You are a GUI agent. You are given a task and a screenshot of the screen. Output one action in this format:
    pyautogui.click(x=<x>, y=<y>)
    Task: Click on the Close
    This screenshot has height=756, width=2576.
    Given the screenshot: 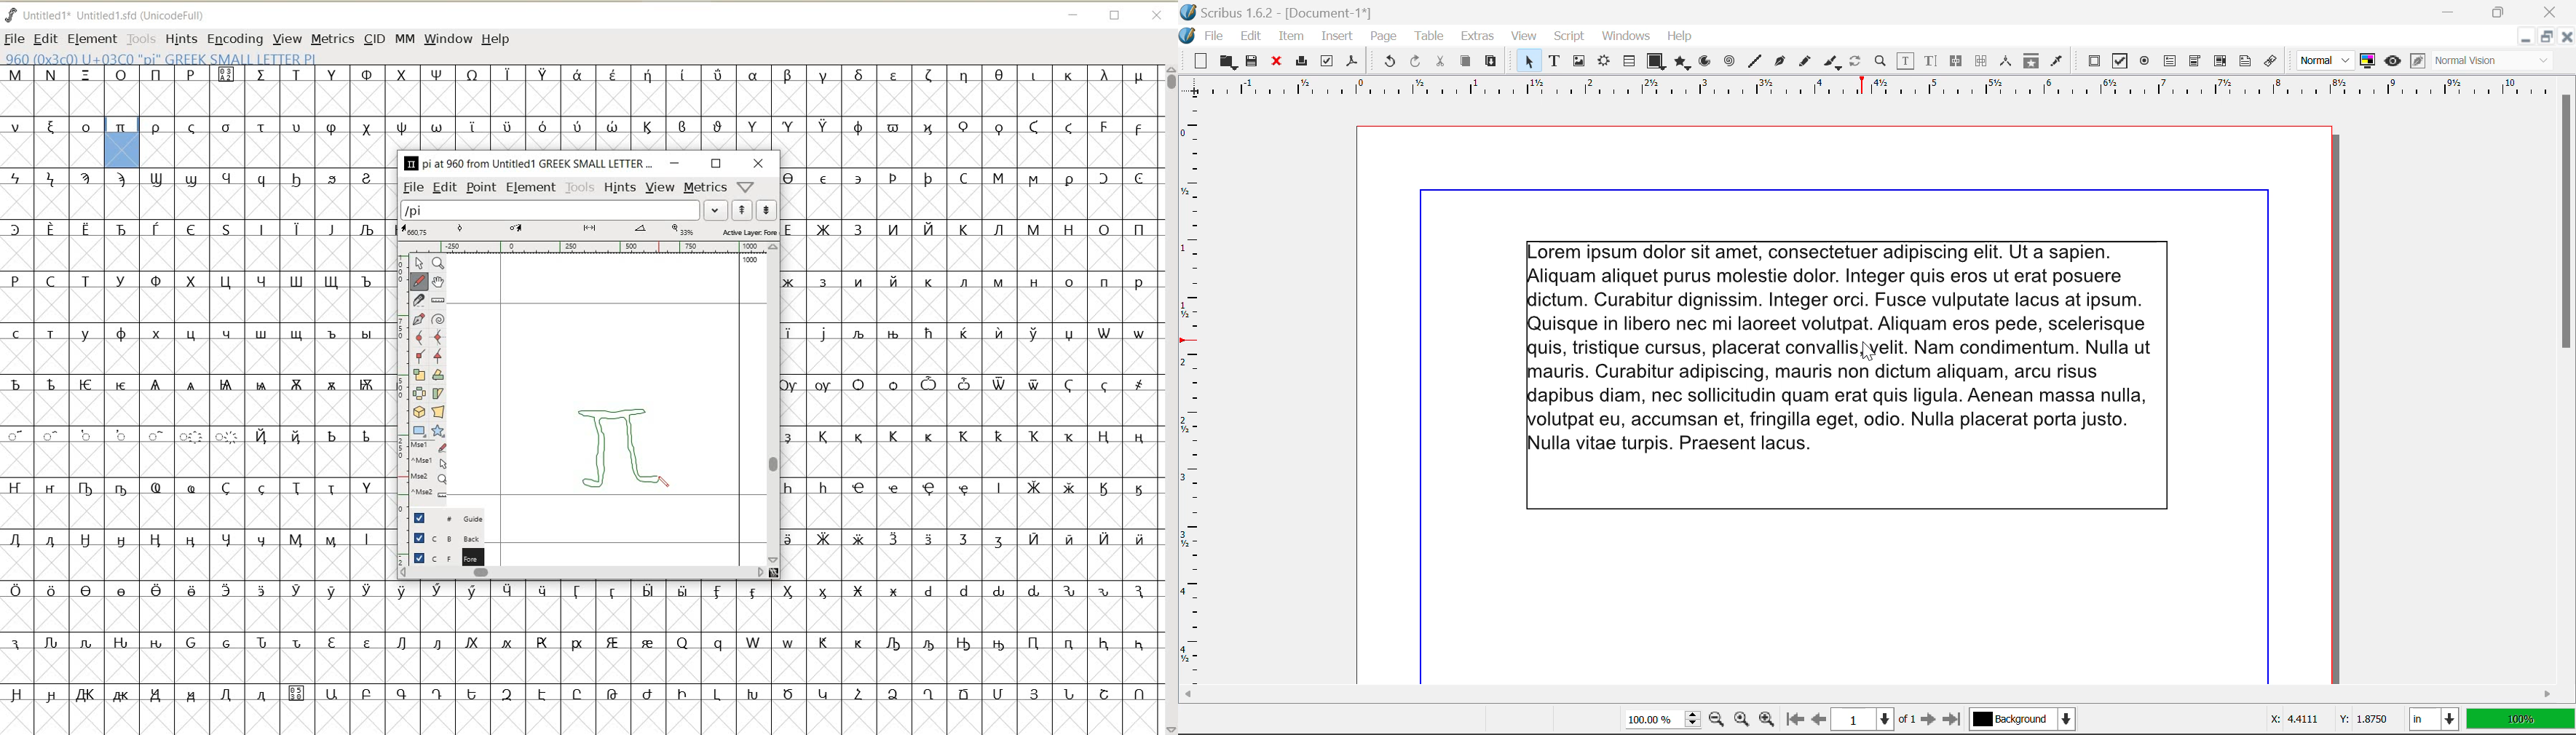 What is the action you would take?
    pyautogui.click(x=2566, y=36)
    